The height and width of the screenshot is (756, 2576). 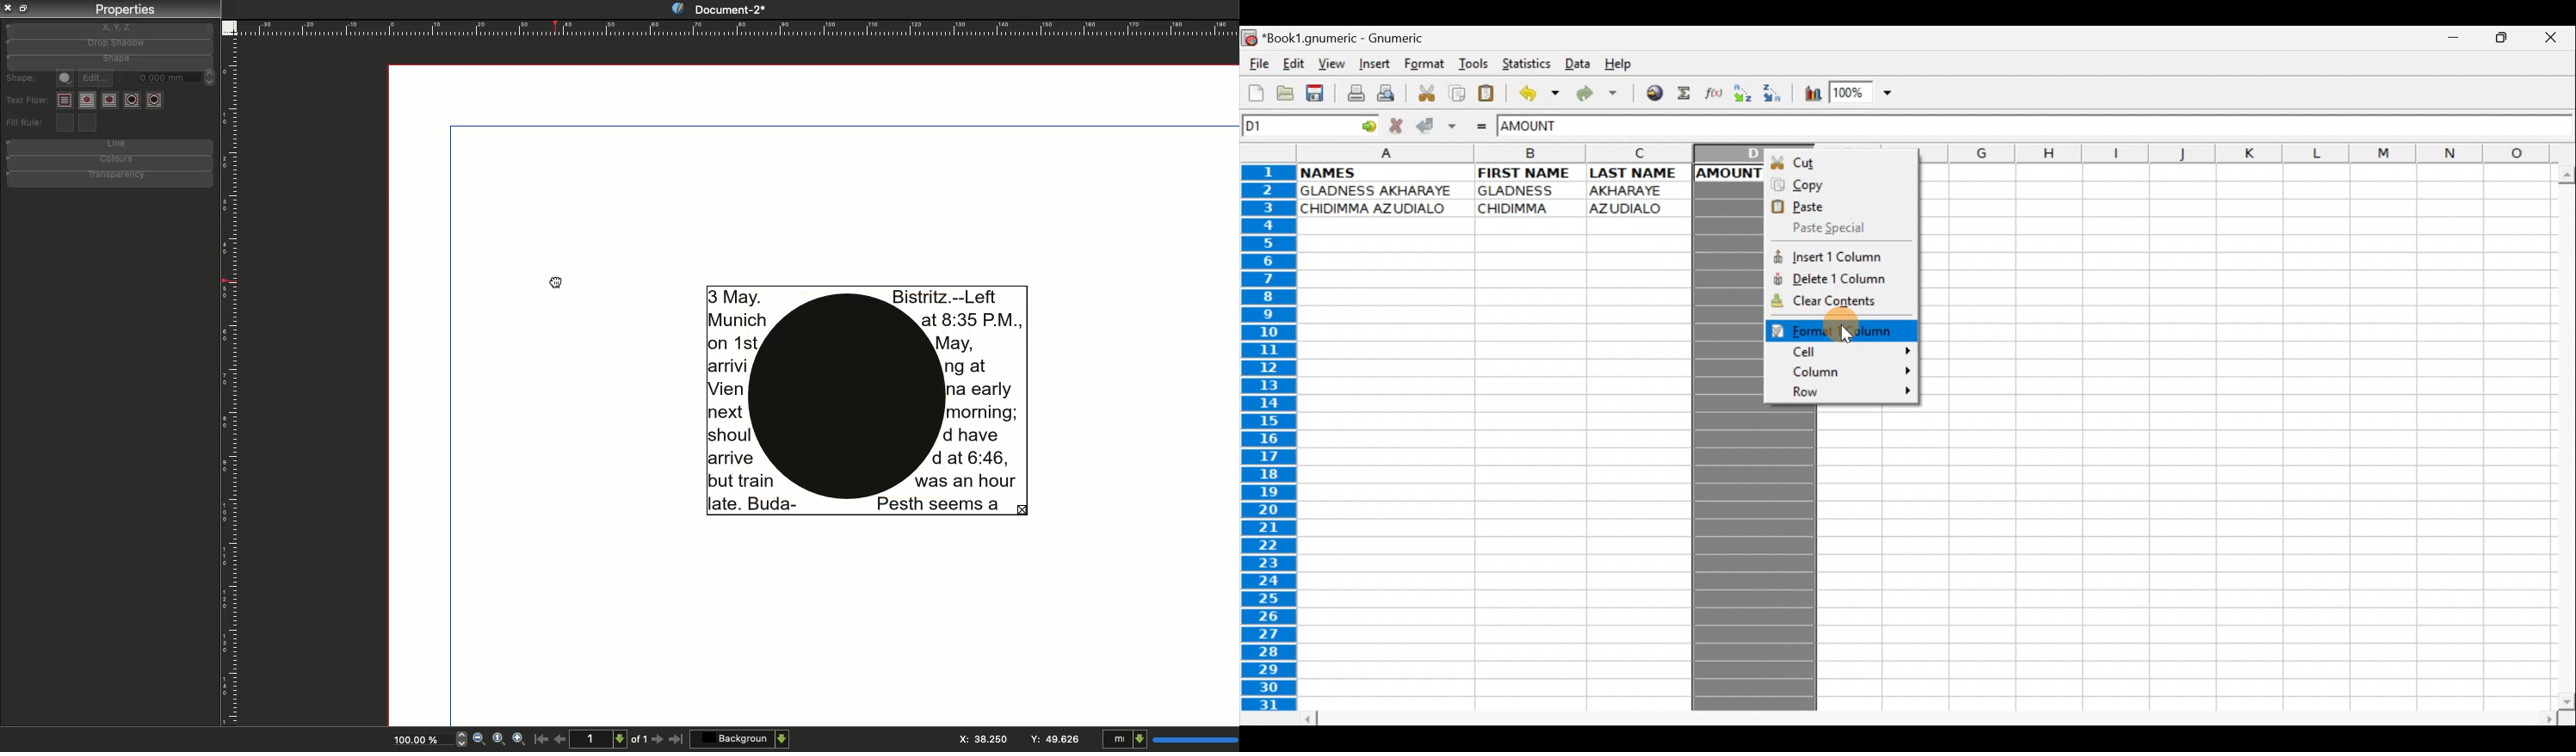 I want to click on Row, so click(x=1846, y=393).